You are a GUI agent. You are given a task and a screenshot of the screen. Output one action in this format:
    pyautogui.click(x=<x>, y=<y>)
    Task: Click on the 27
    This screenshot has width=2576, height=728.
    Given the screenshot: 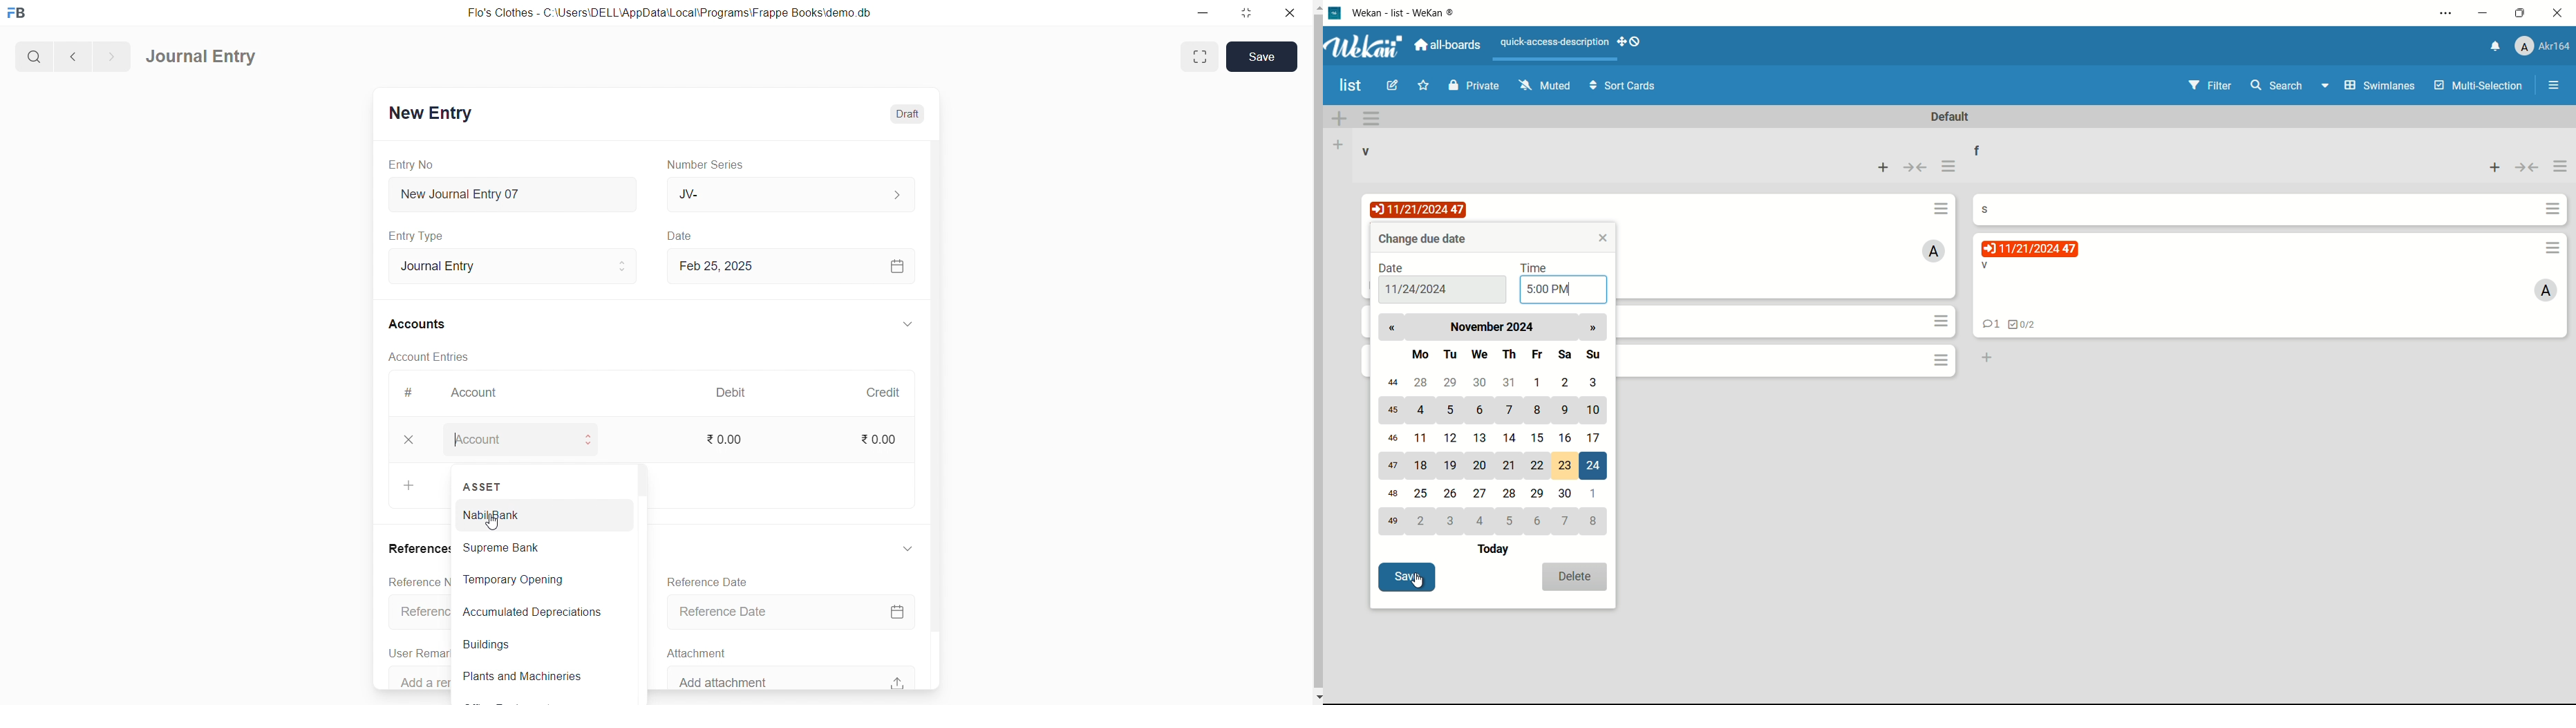 What is the action you would take?
    pyautogui.click(x=1482, y=492)
    